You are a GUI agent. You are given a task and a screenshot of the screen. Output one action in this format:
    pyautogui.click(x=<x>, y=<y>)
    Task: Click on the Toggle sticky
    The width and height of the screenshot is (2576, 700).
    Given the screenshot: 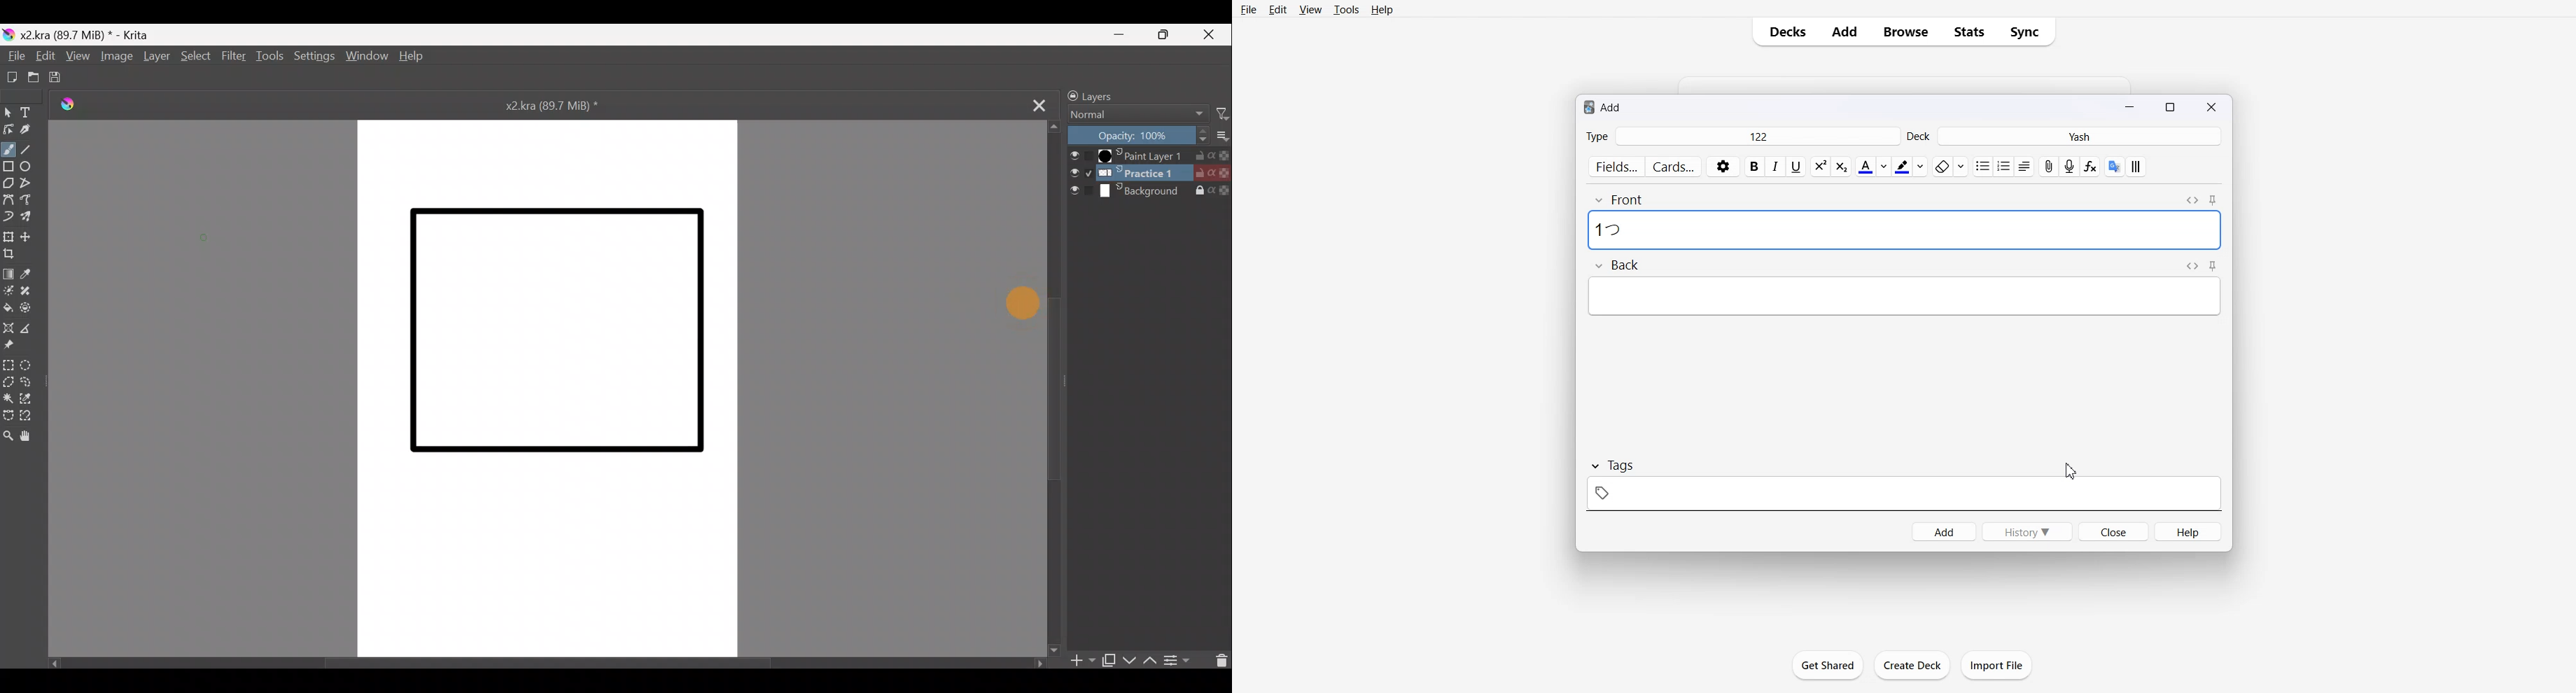 What is the action you would take?
    pyautogui.click(x=2213, y=266)
    